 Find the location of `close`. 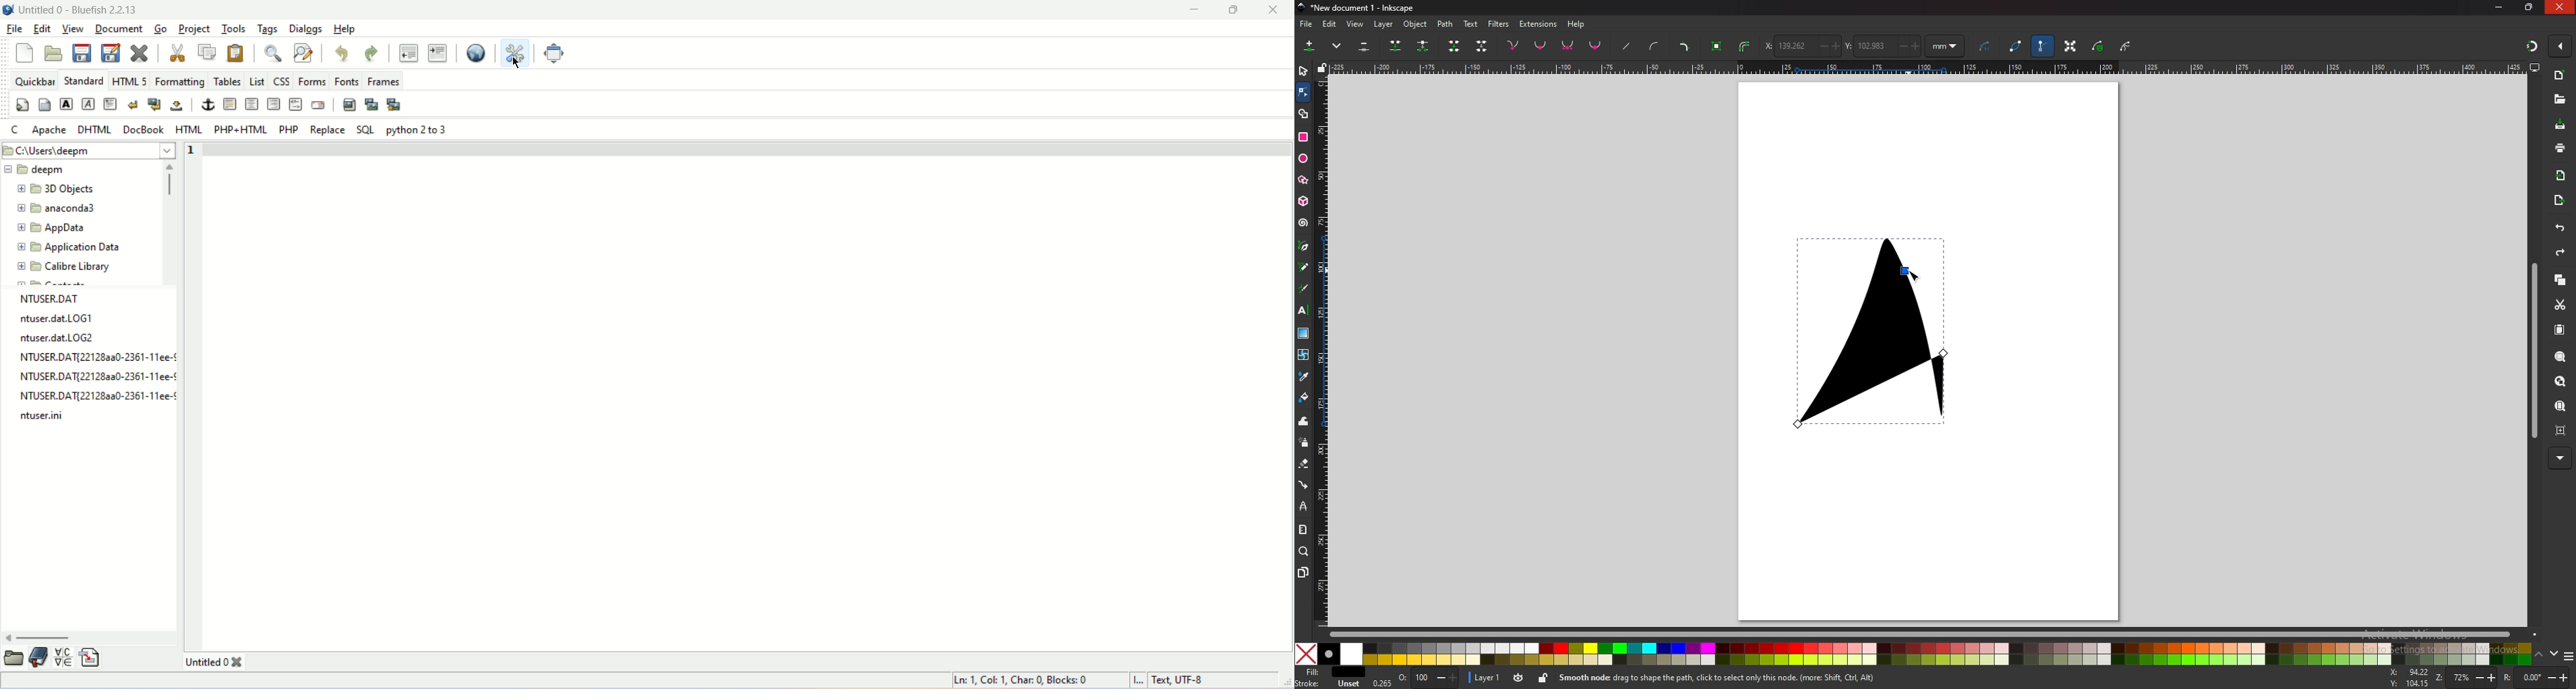

close is located at coordinates (2560, 7).